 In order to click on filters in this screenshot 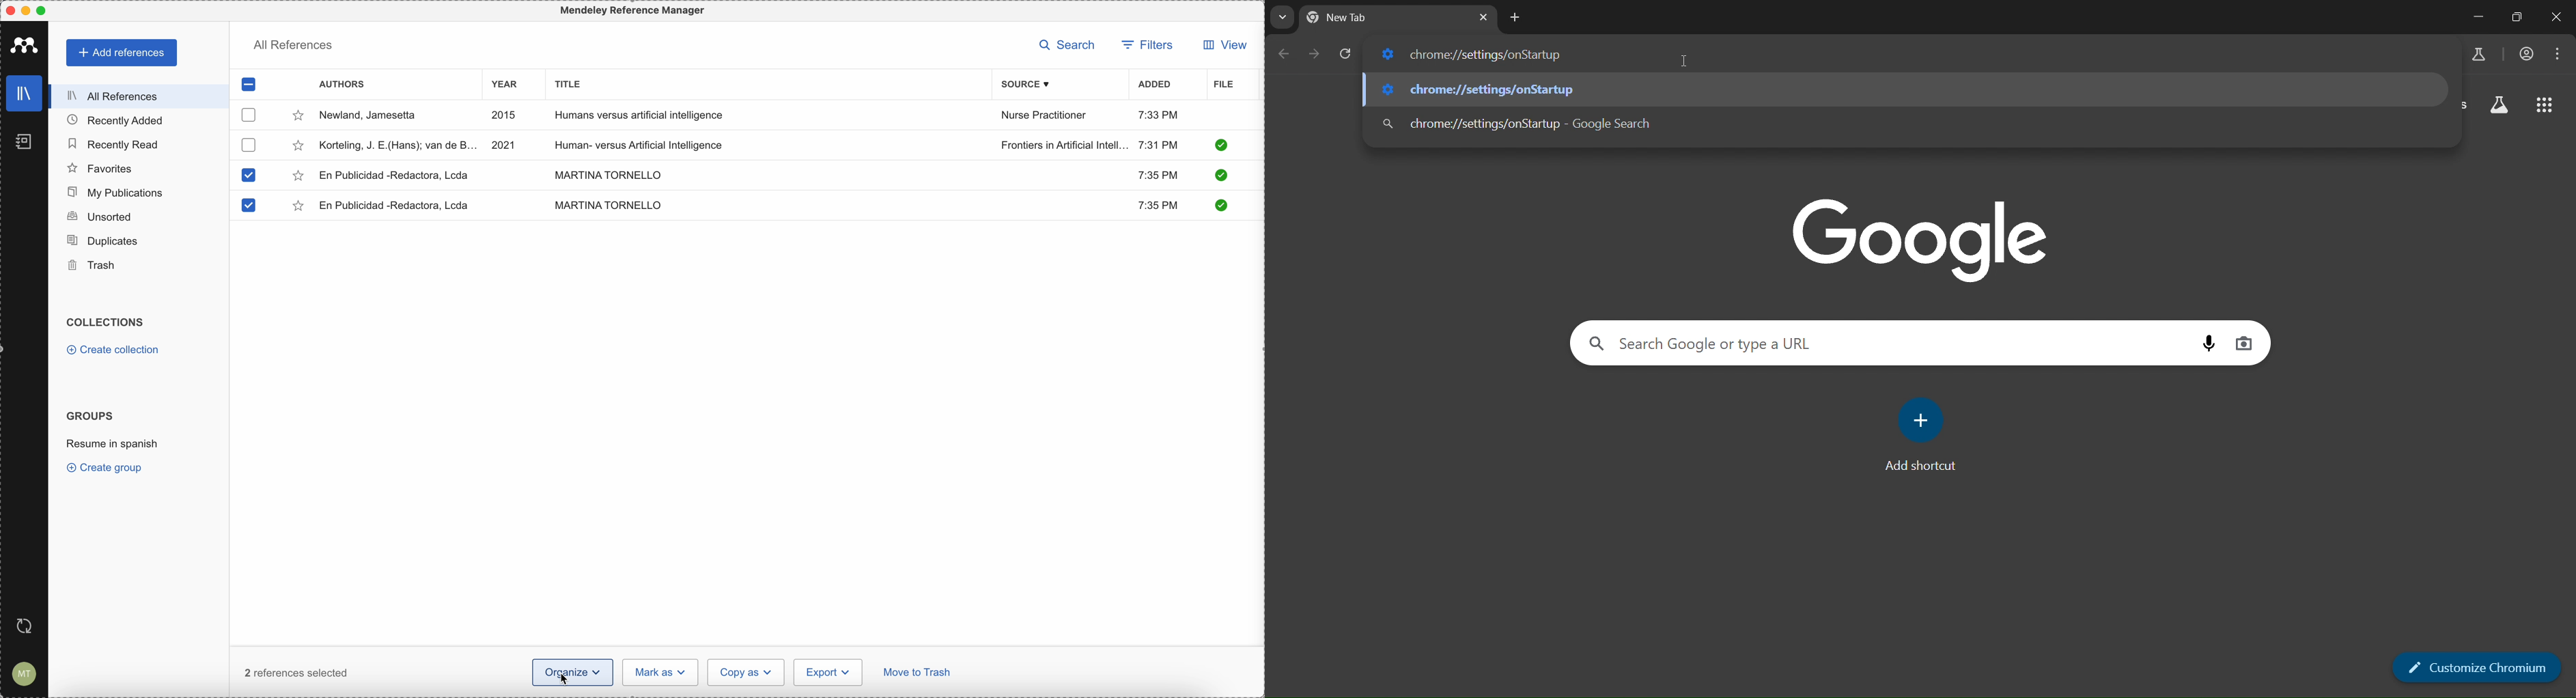, I will do `click(1147, 46)`.